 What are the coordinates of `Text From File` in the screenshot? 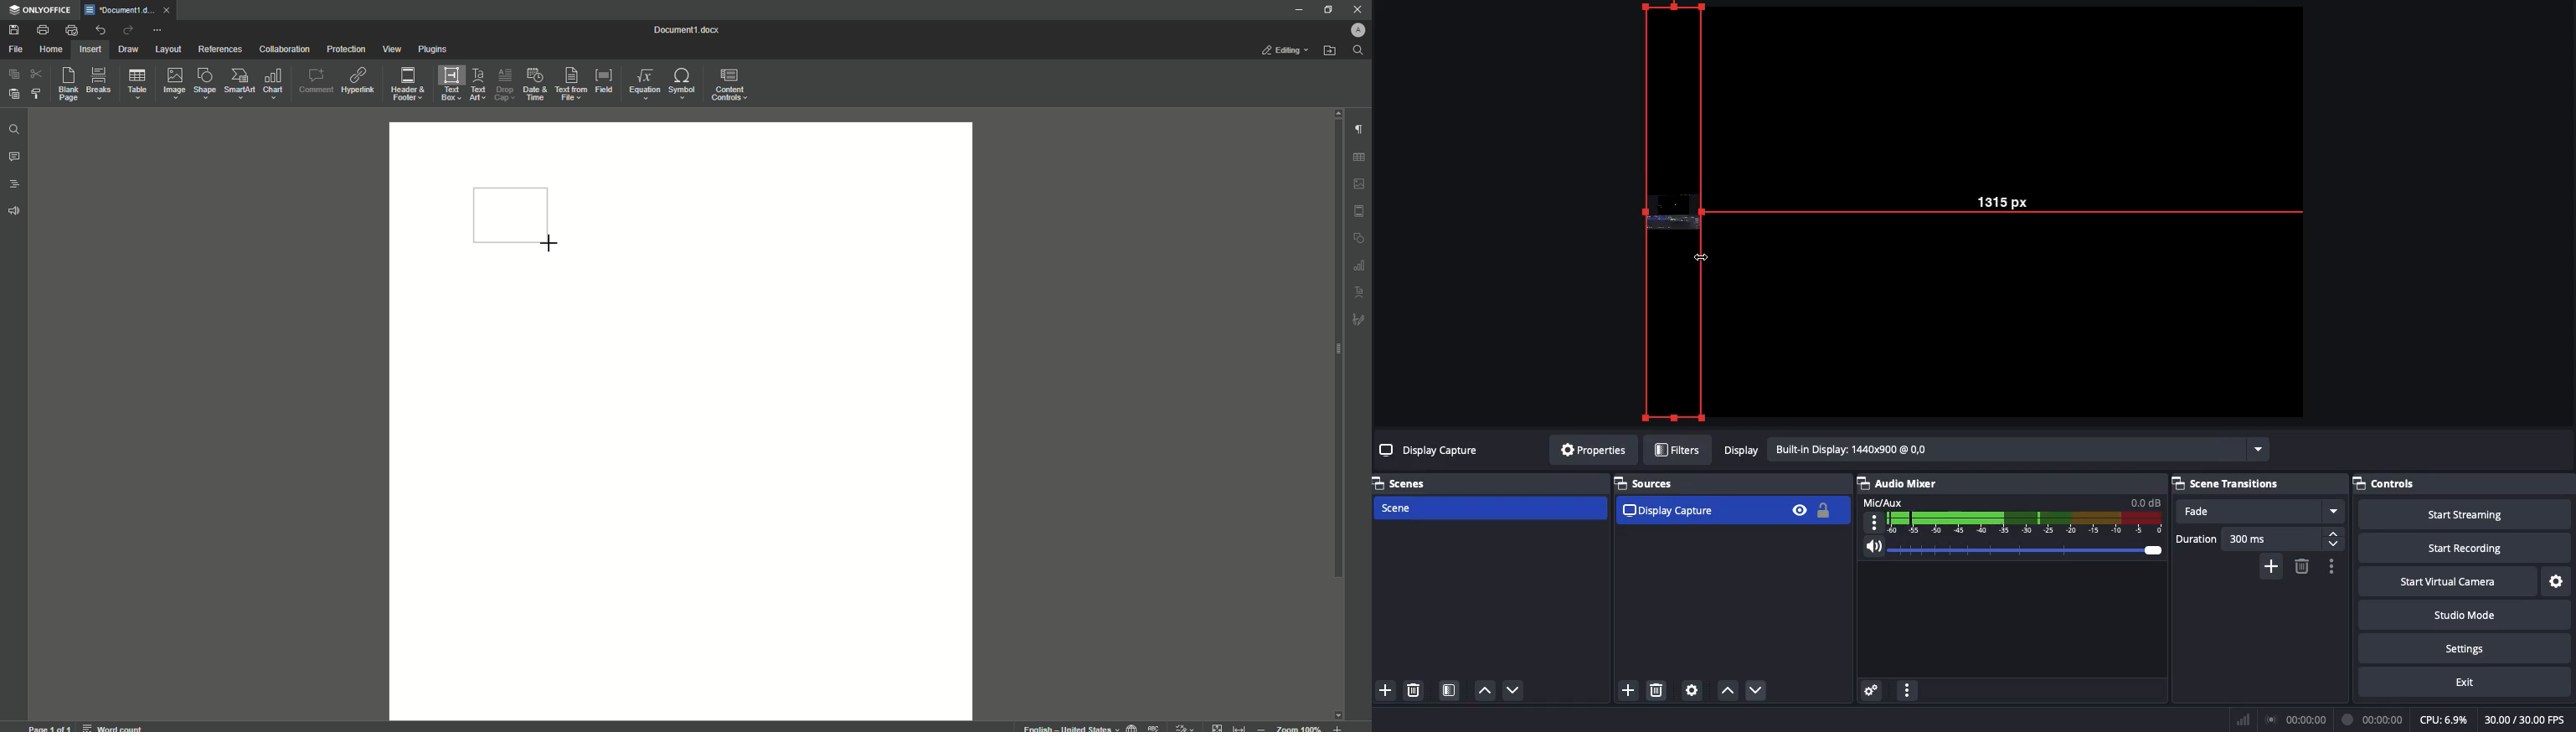 It's located at (569, 83).